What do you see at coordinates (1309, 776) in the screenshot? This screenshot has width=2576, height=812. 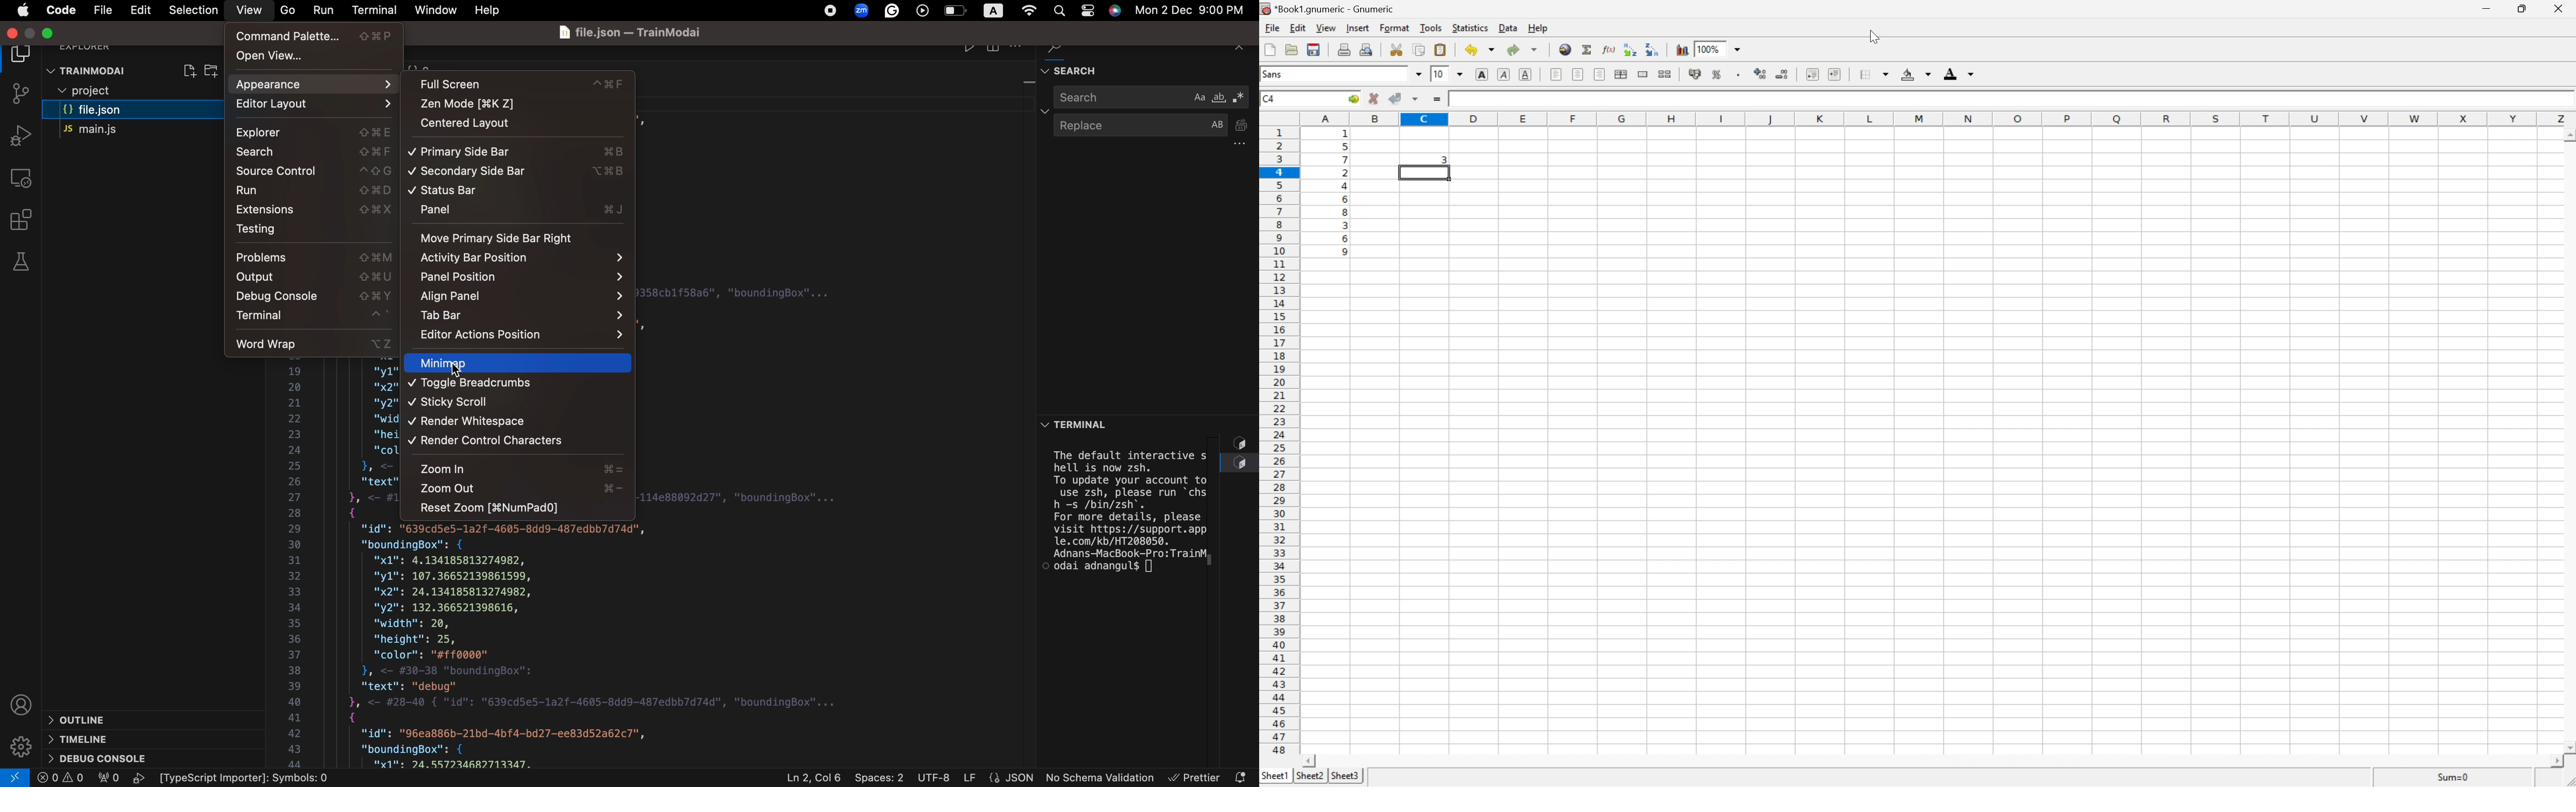 I see `sheet2` at bounding box center [1309, 776].